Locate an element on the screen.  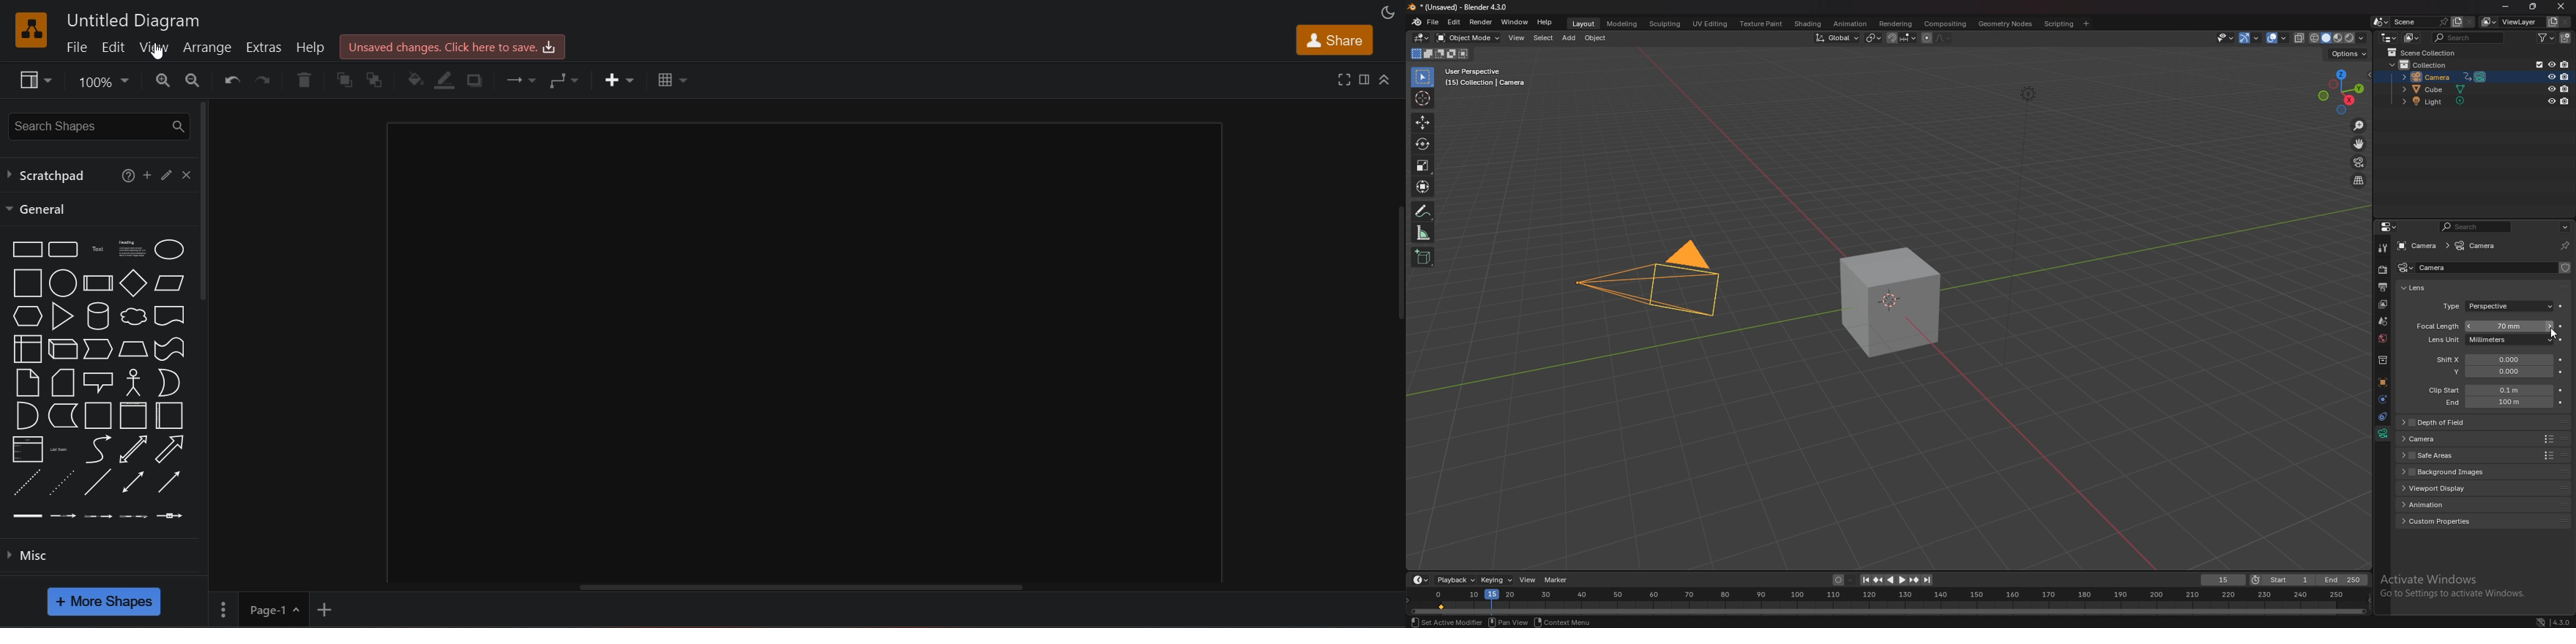
shadows is located at coordinates (479, 78).